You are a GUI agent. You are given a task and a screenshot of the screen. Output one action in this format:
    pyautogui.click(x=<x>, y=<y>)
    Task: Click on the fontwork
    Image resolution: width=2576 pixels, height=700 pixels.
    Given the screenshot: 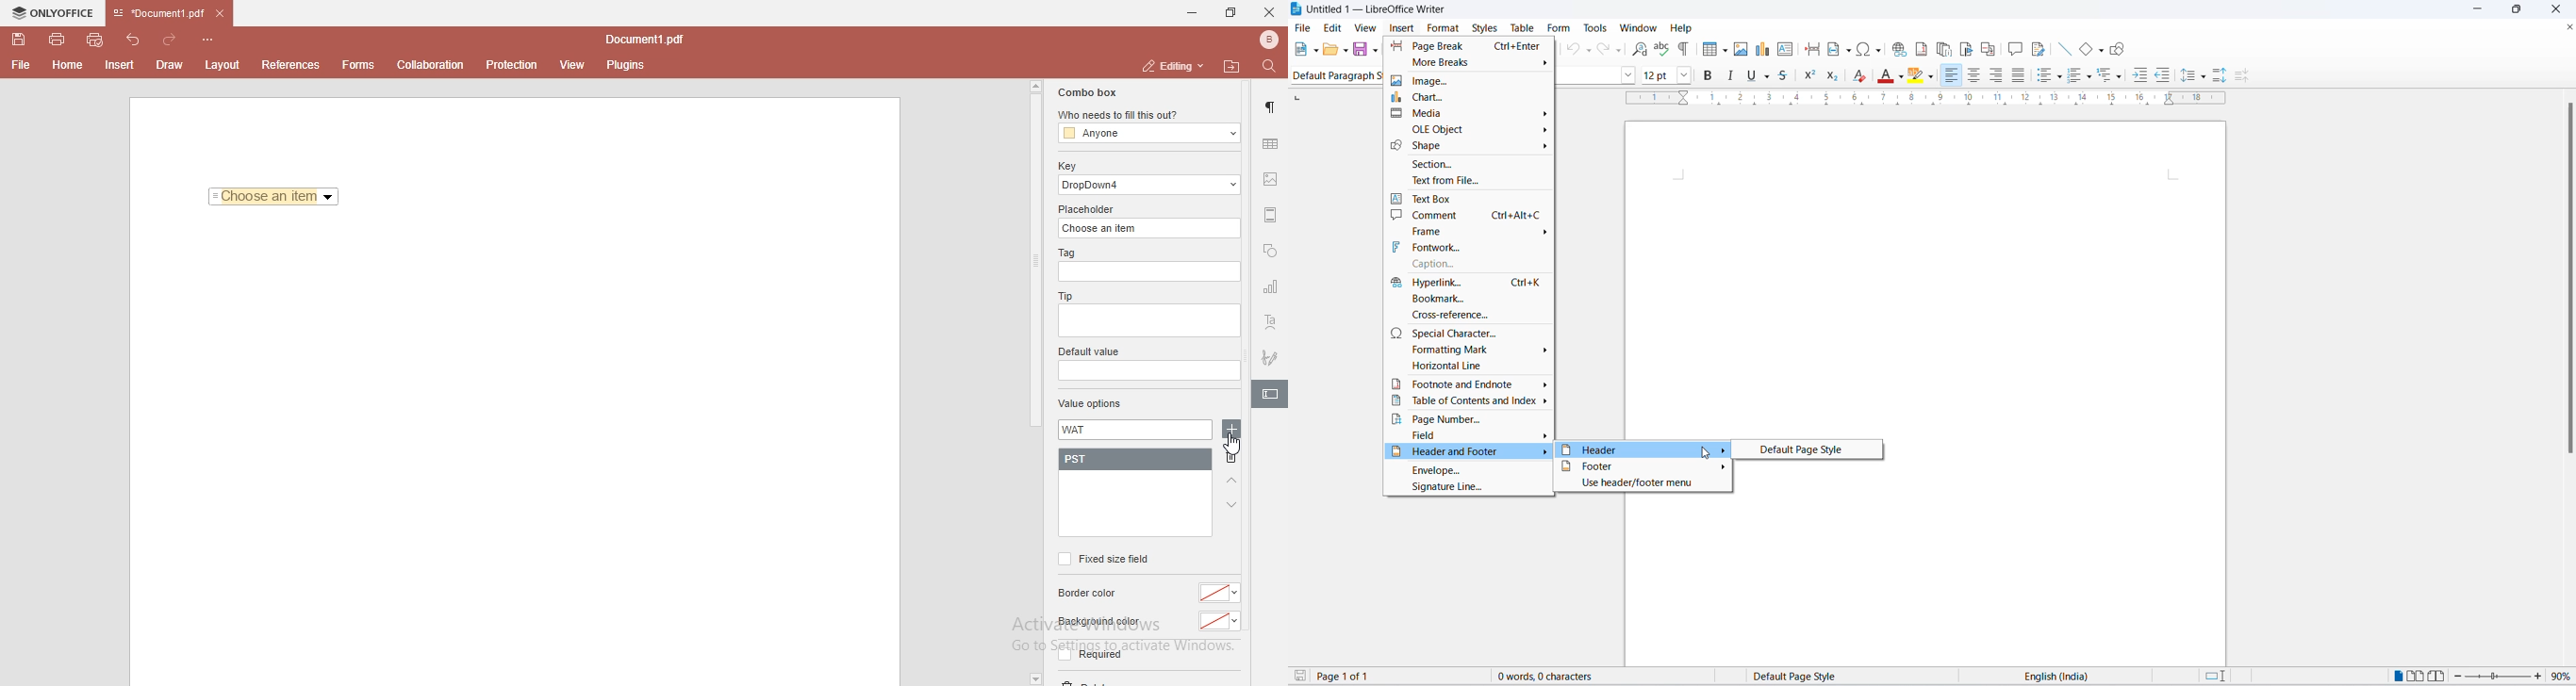 What is the action you would take?
    pyautogui.click(x=1469, y=246)
    